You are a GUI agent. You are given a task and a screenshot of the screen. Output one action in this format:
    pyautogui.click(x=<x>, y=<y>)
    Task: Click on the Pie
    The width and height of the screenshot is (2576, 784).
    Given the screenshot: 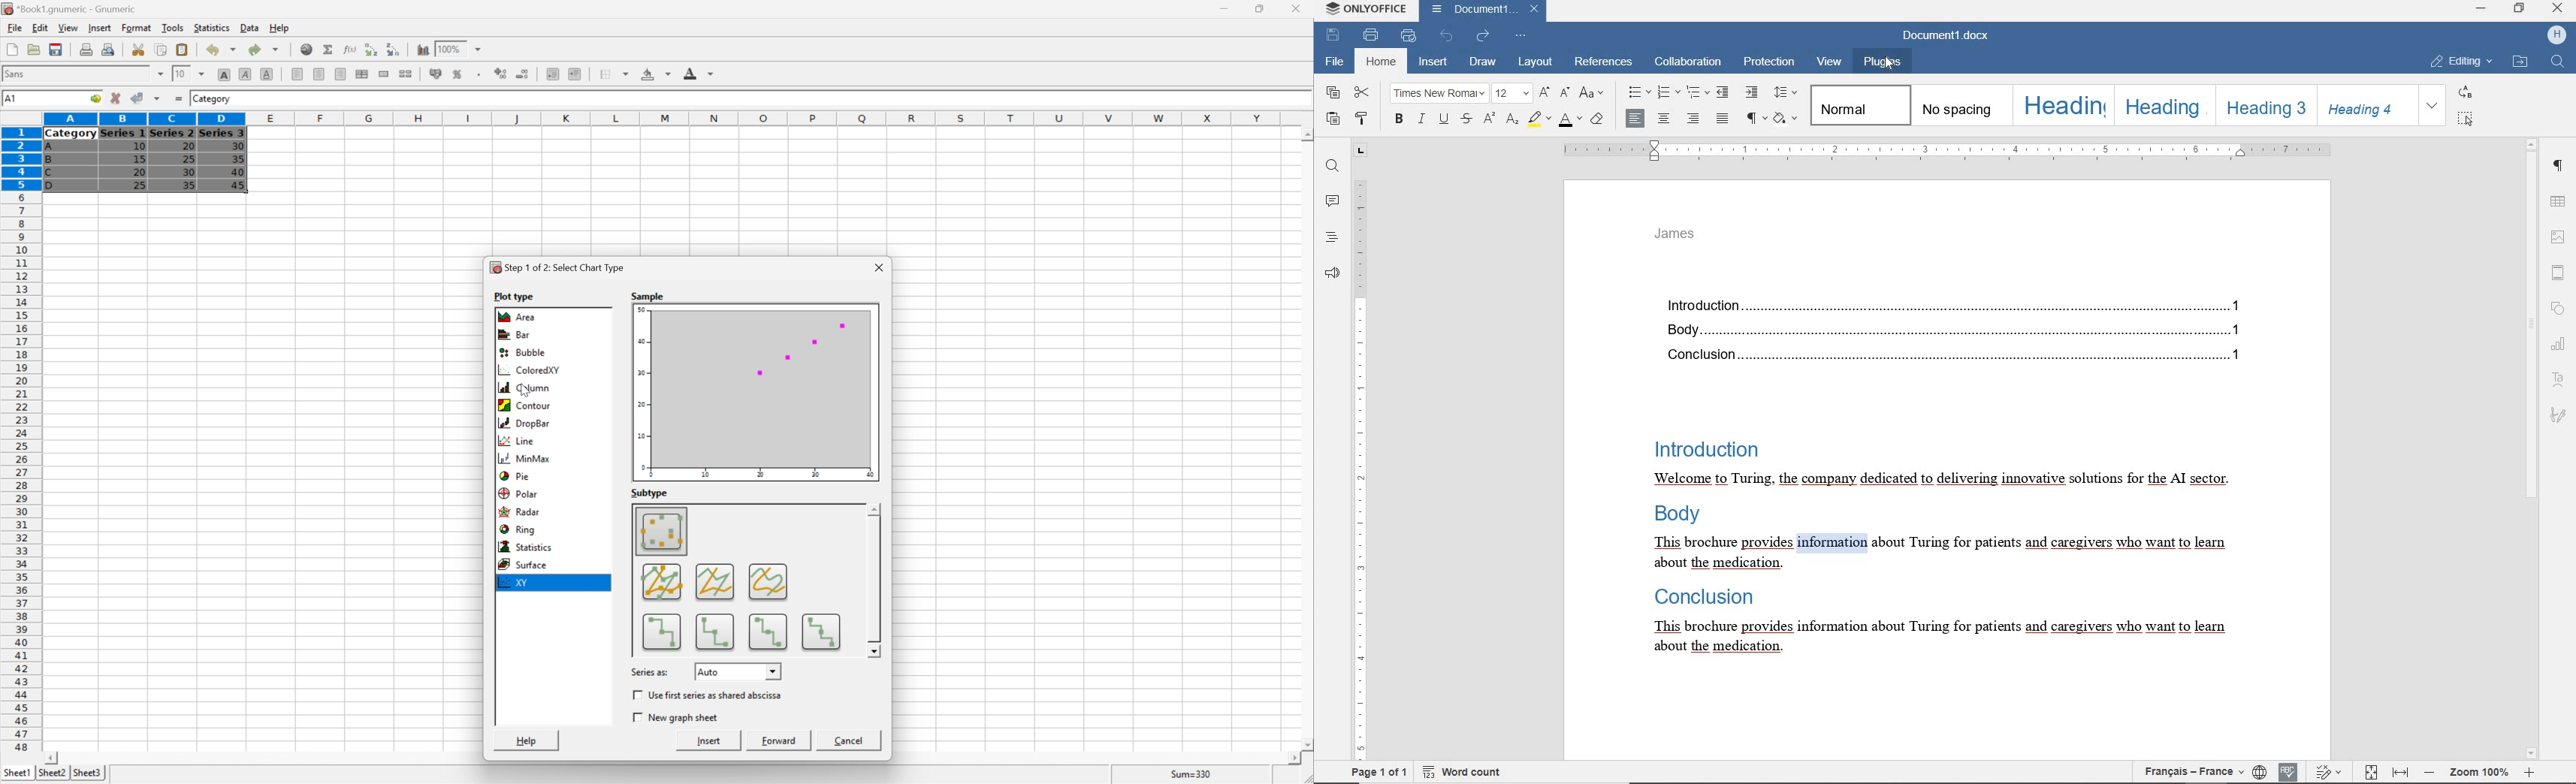 What is the action you would take?
    pyautogui.click(x=515, y=477)
    